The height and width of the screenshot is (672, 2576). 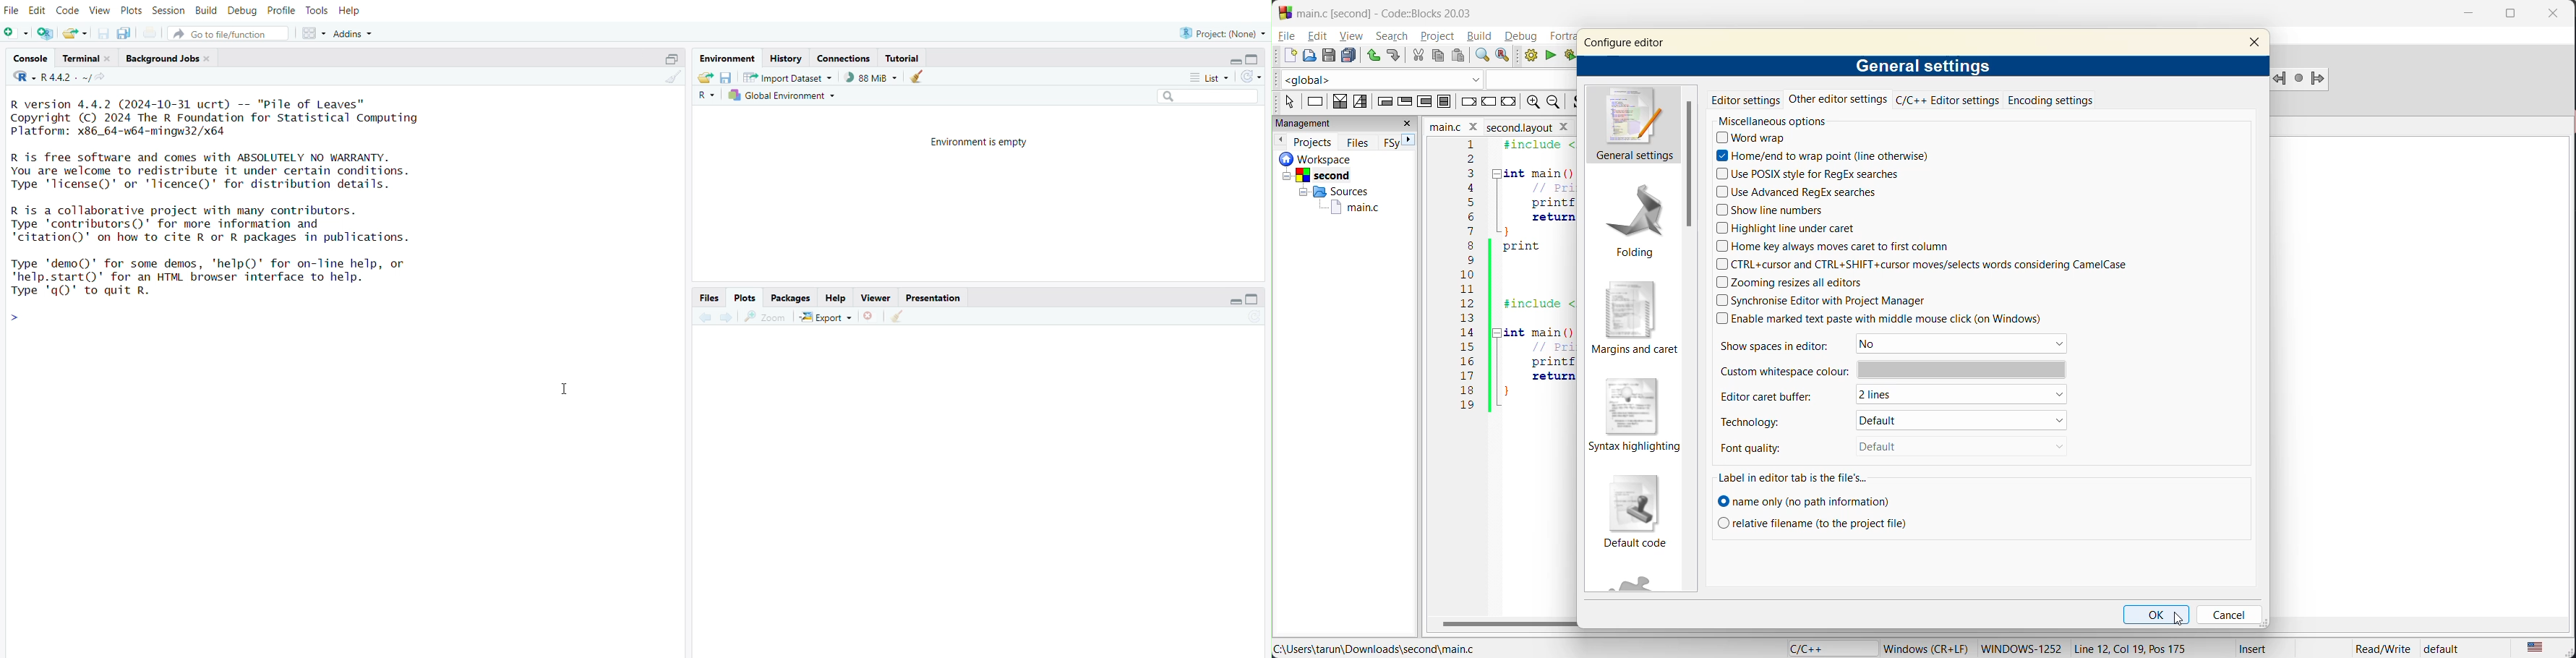 What do you see at coordinates (671, 78) in the screenshot?
I see `clear console` at bounding box center [671, 78].